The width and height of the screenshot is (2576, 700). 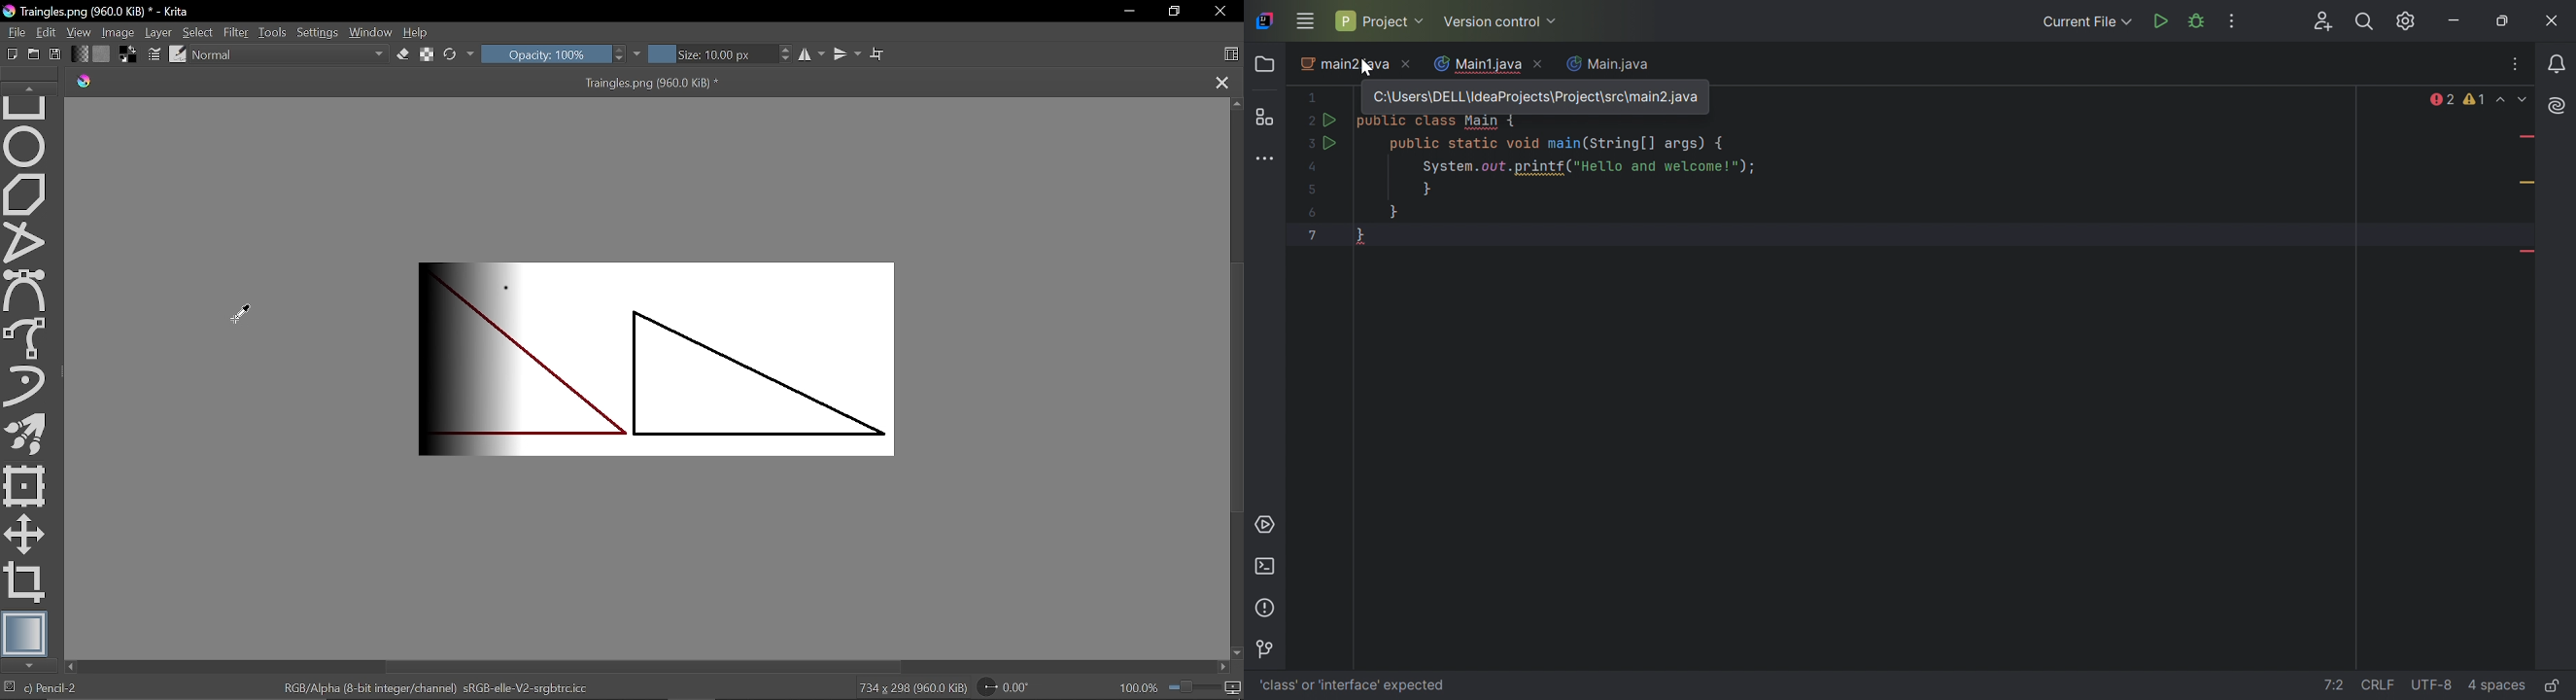 I want to click on View, so click(x=79, y=31).